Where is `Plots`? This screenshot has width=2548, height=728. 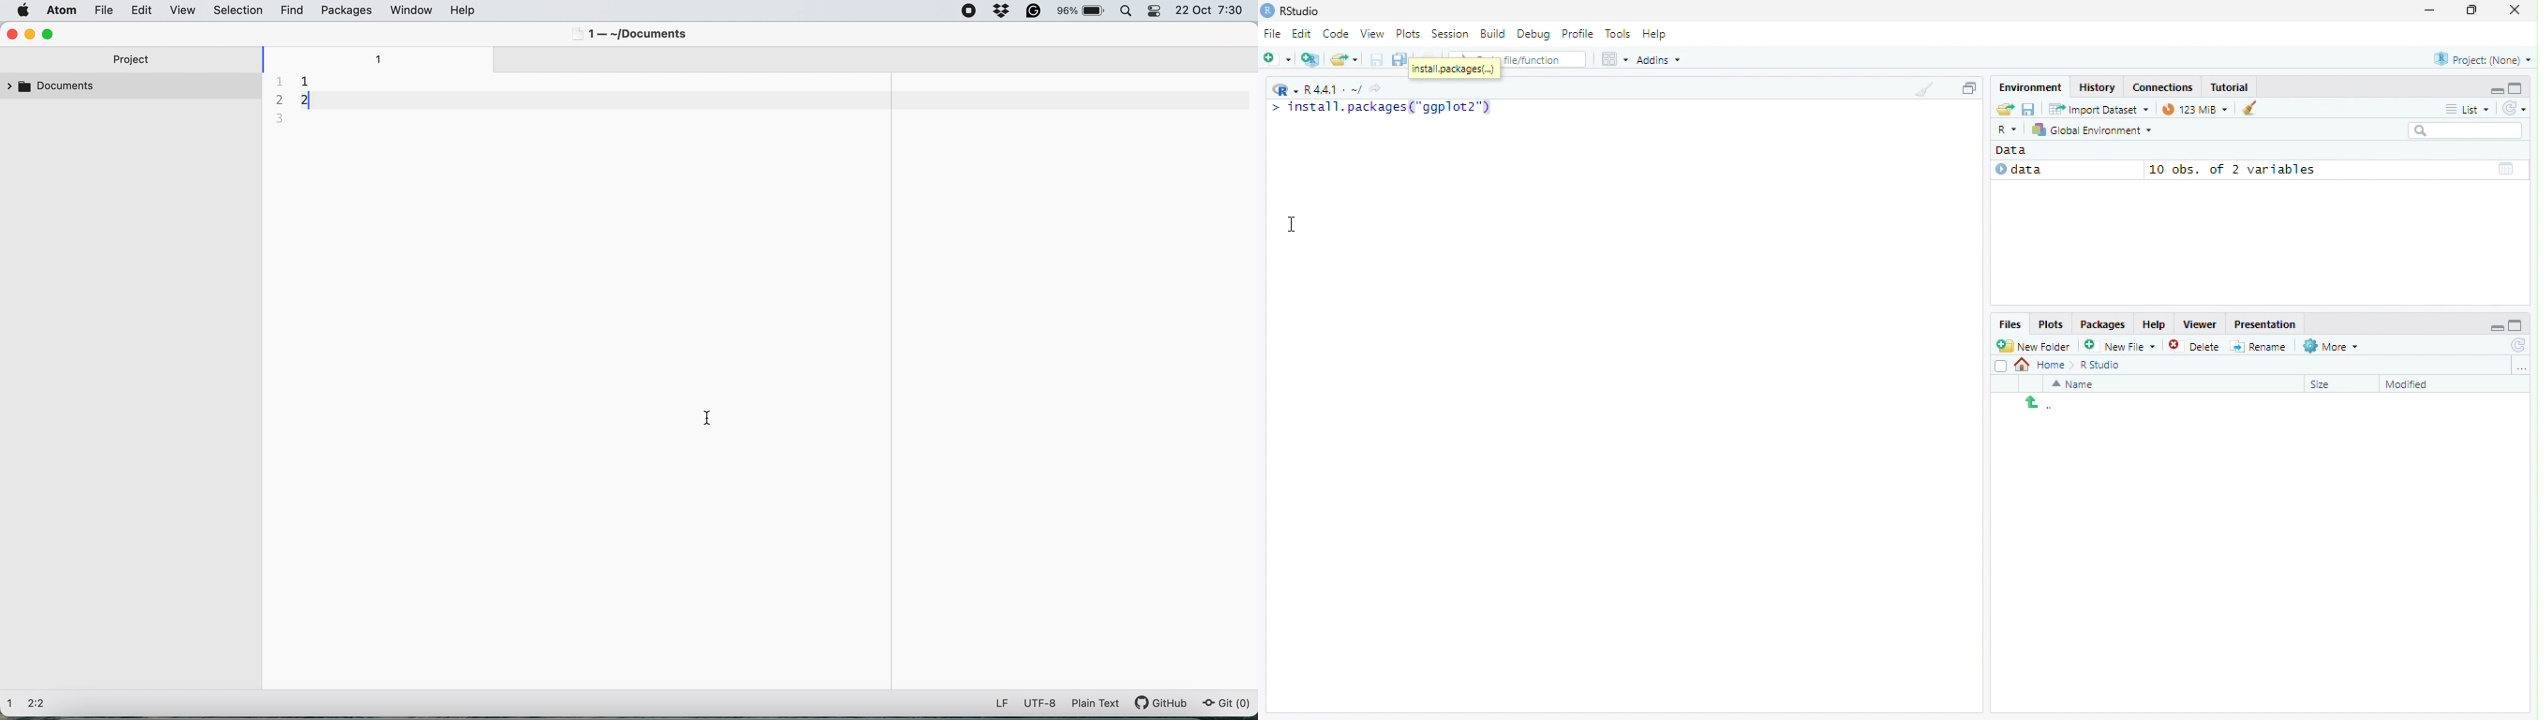 Plots is located at coordinates (2050, 325).